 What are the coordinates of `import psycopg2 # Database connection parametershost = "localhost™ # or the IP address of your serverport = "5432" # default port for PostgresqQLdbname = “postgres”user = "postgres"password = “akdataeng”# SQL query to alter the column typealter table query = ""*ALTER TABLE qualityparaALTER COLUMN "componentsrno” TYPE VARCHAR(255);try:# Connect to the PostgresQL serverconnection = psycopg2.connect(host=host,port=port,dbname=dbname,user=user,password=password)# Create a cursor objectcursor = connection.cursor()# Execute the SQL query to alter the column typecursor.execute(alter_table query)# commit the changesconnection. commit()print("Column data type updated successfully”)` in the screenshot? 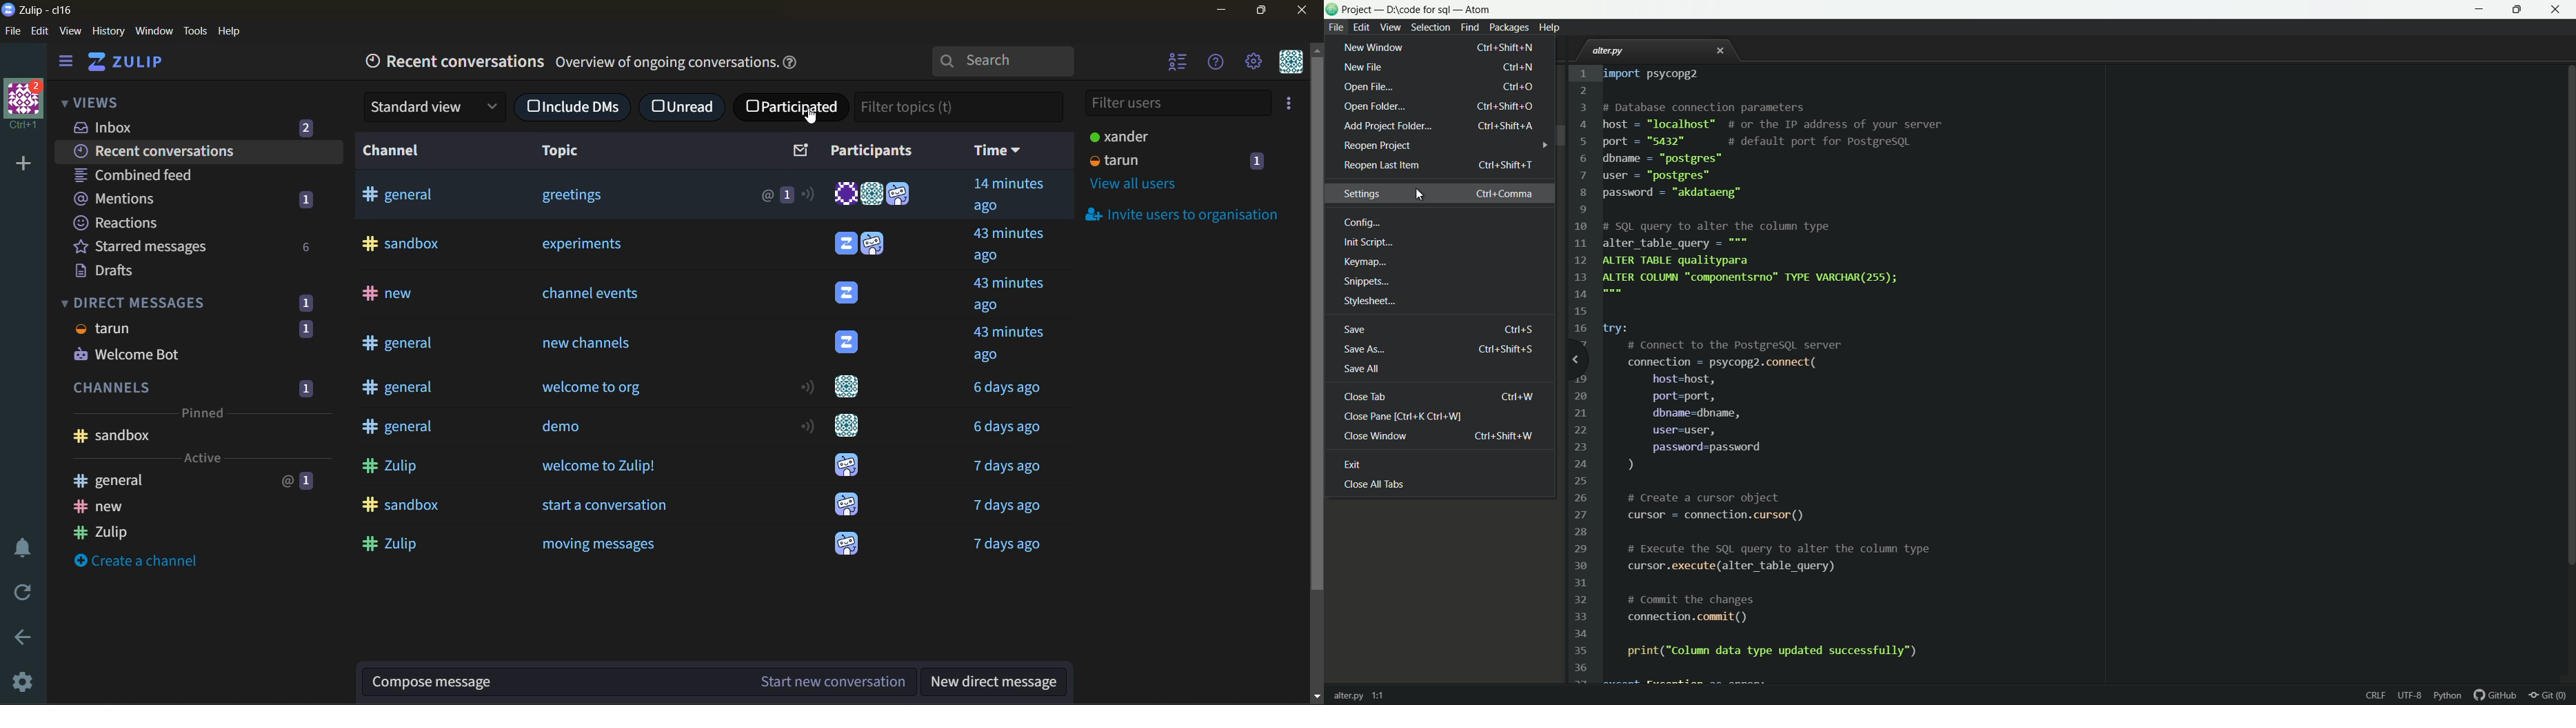 It's located at (1783, 366).